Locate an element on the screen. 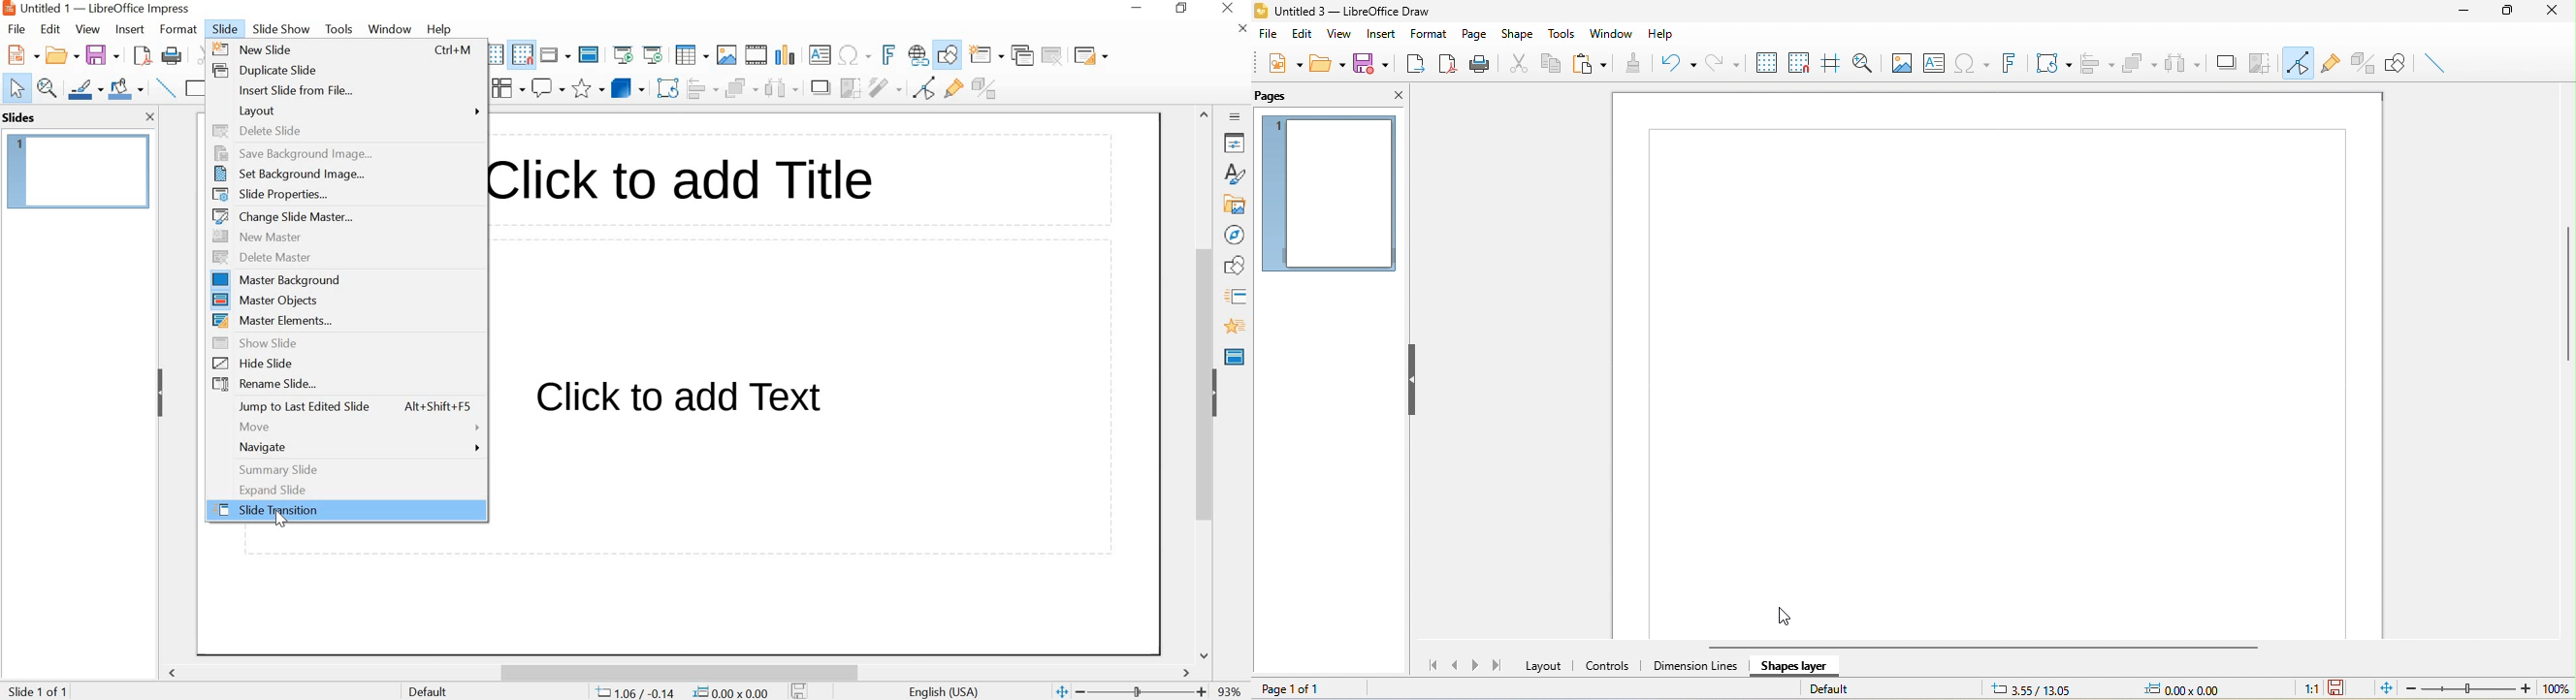 The width and height of the screenshot is (2576, 700). insert line is located at coordinates (2438, 63).